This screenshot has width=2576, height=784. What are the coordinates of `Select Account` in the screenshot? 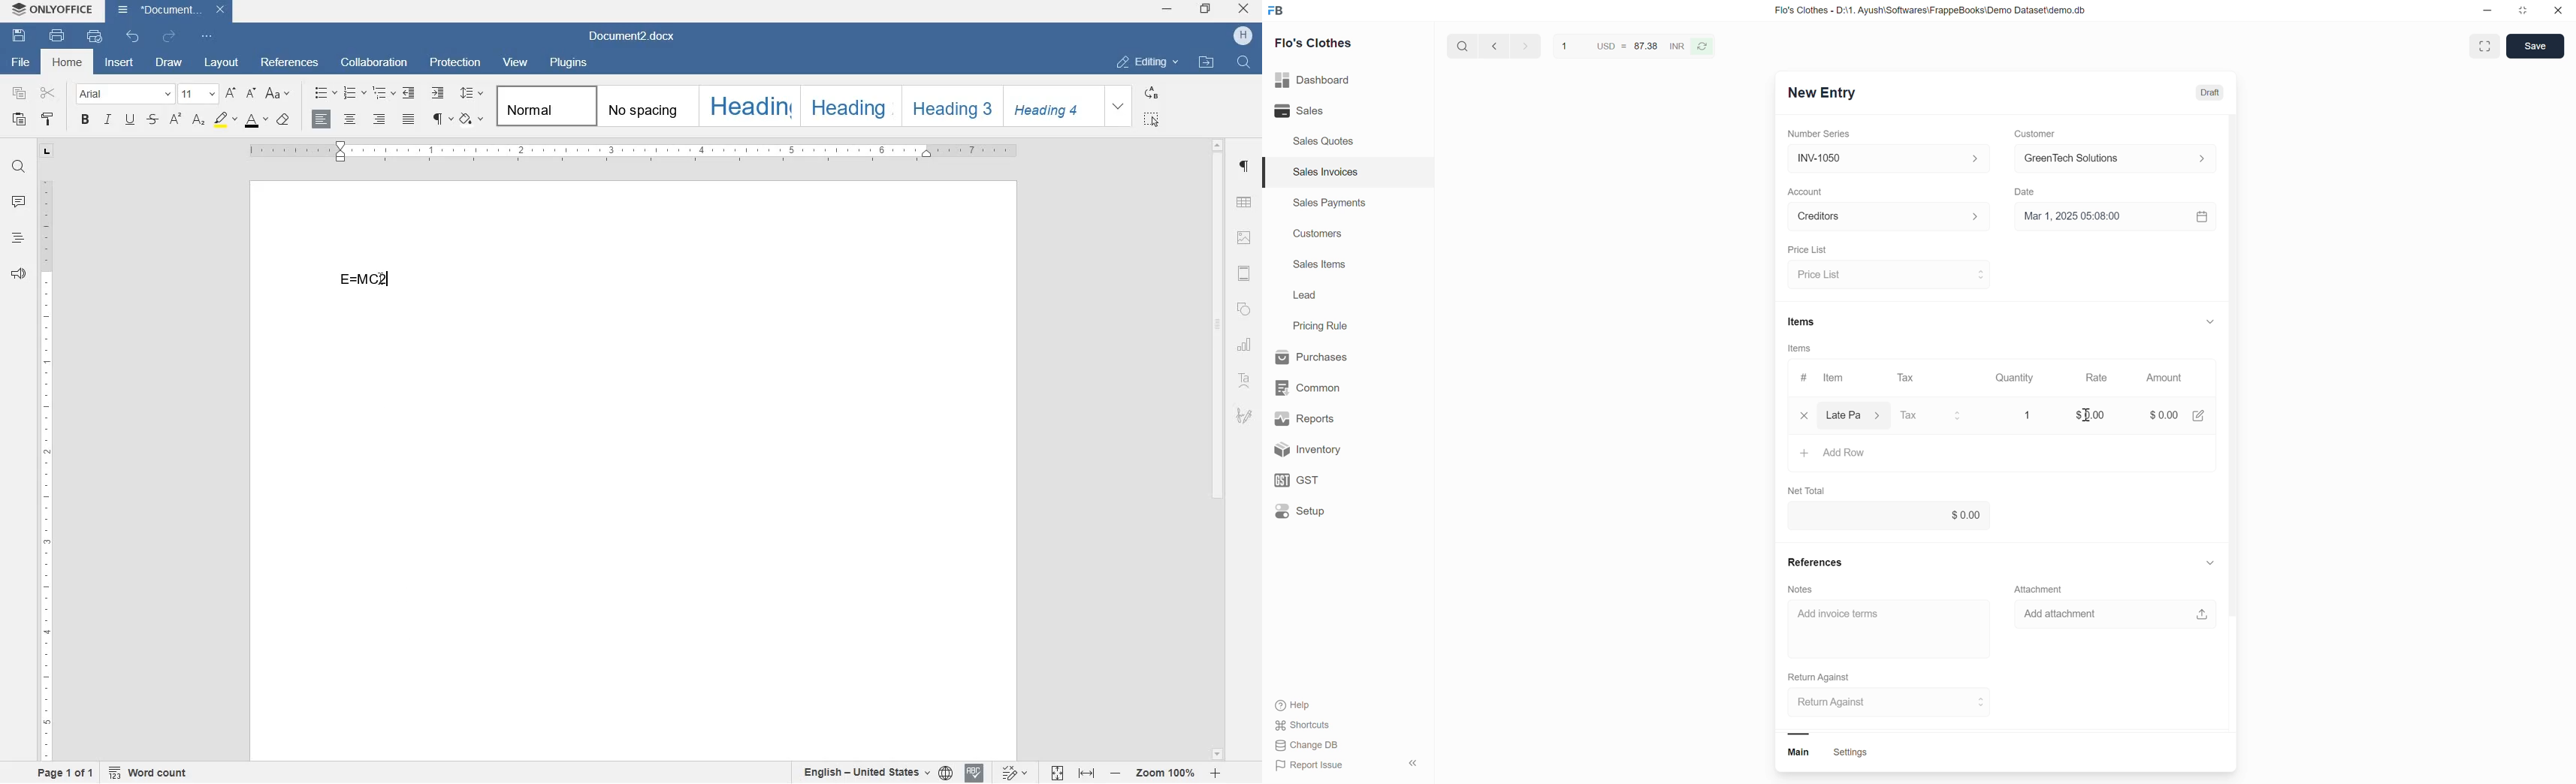 It's located at (1884, 220).